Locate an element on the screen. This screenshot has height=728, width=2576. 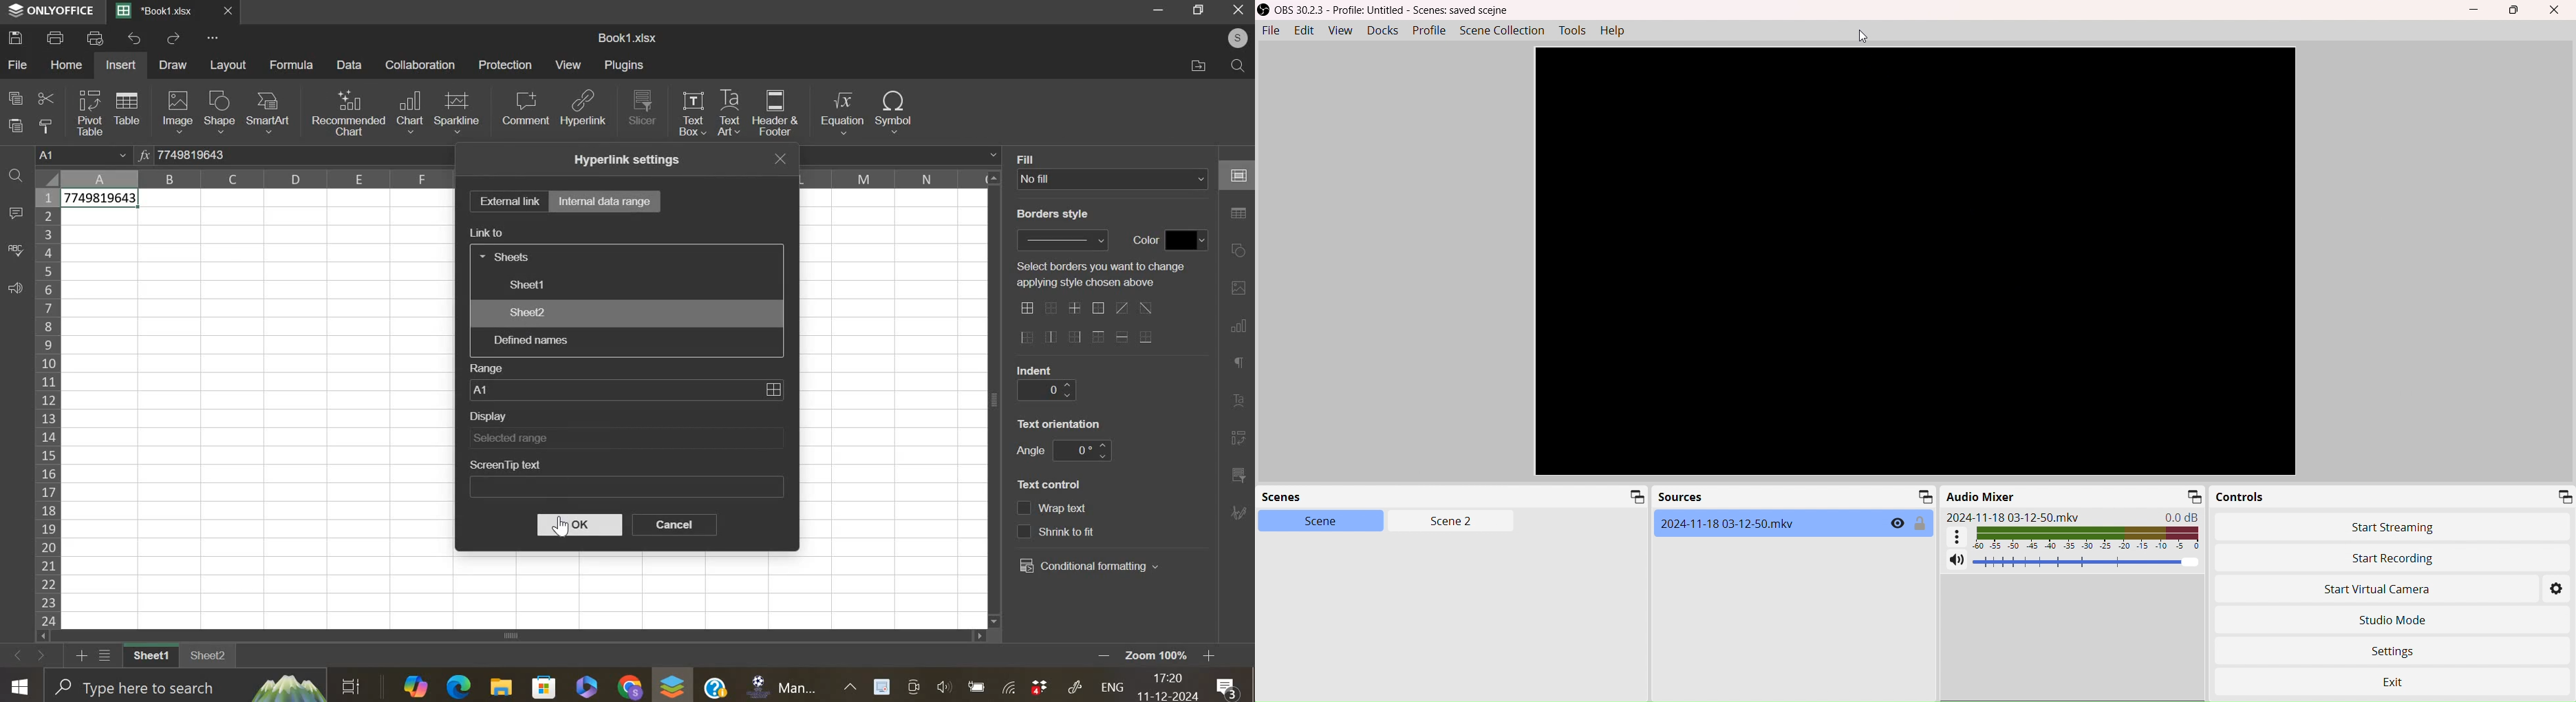
comment is located at coordinates (15, 214).